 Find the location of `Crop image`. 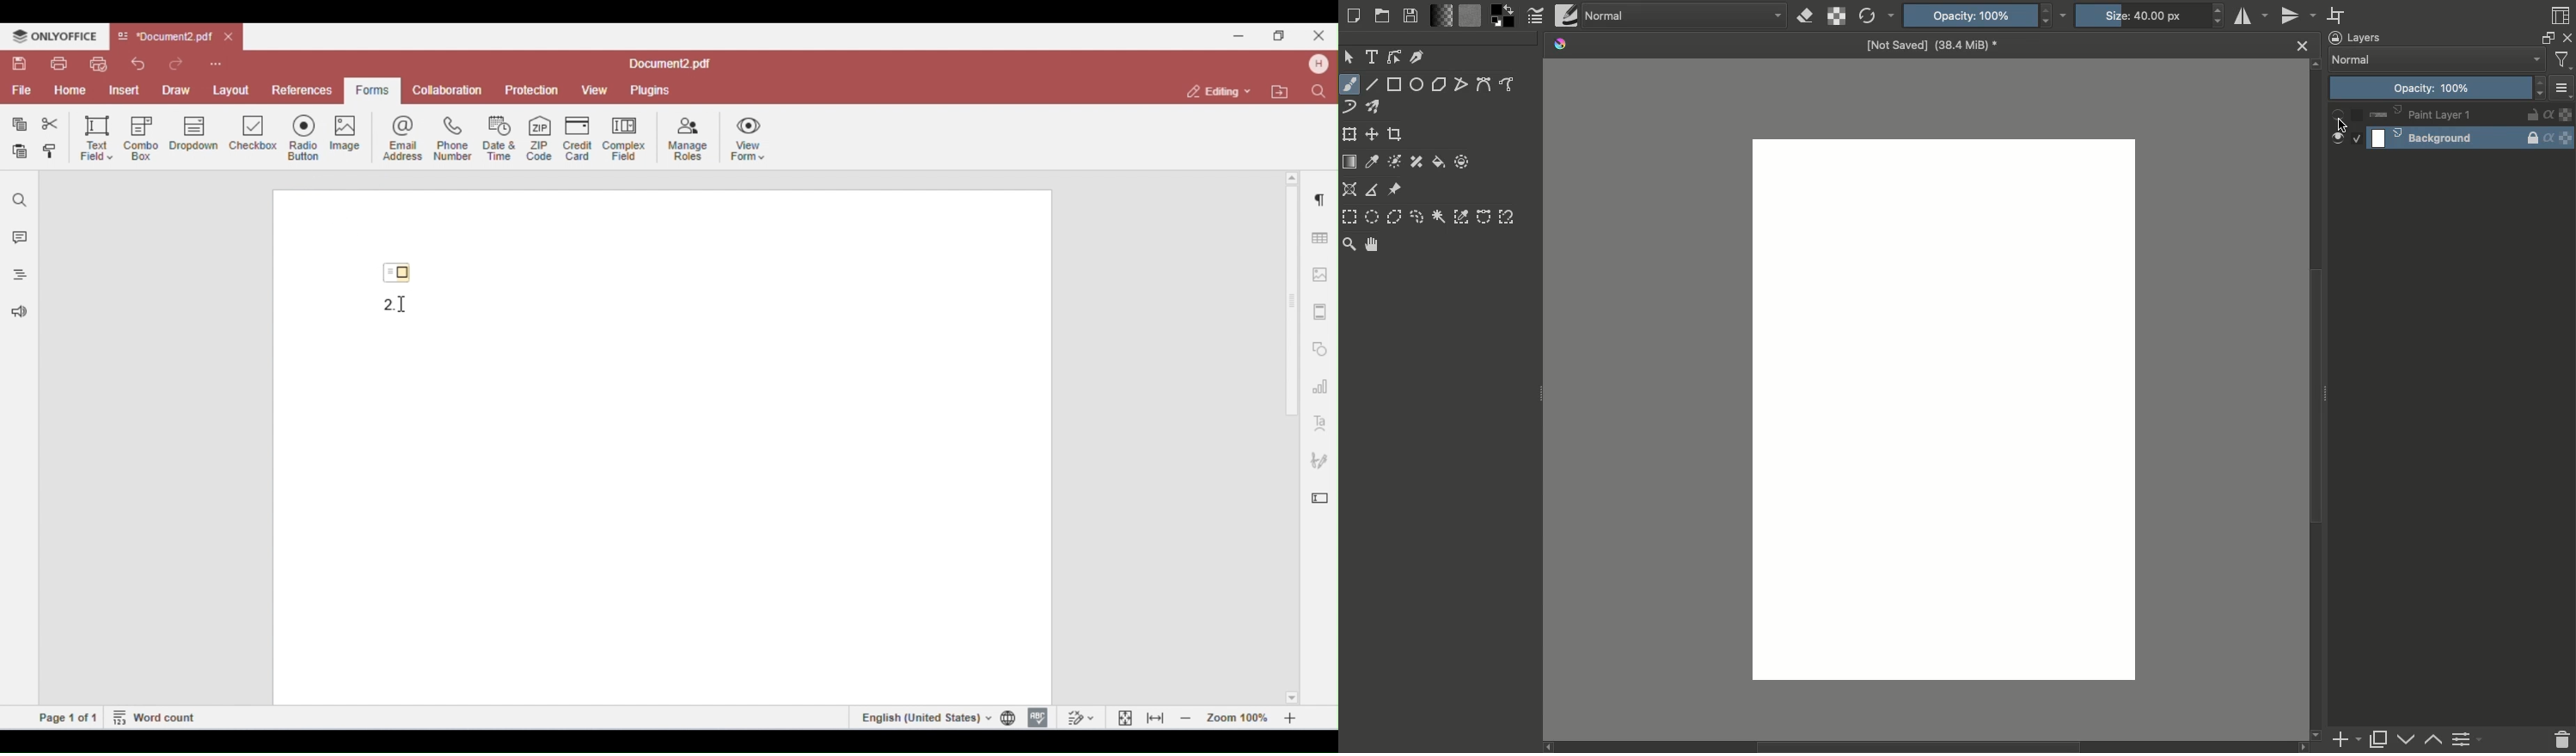

Crop image is located at coordinates (1404, 132).